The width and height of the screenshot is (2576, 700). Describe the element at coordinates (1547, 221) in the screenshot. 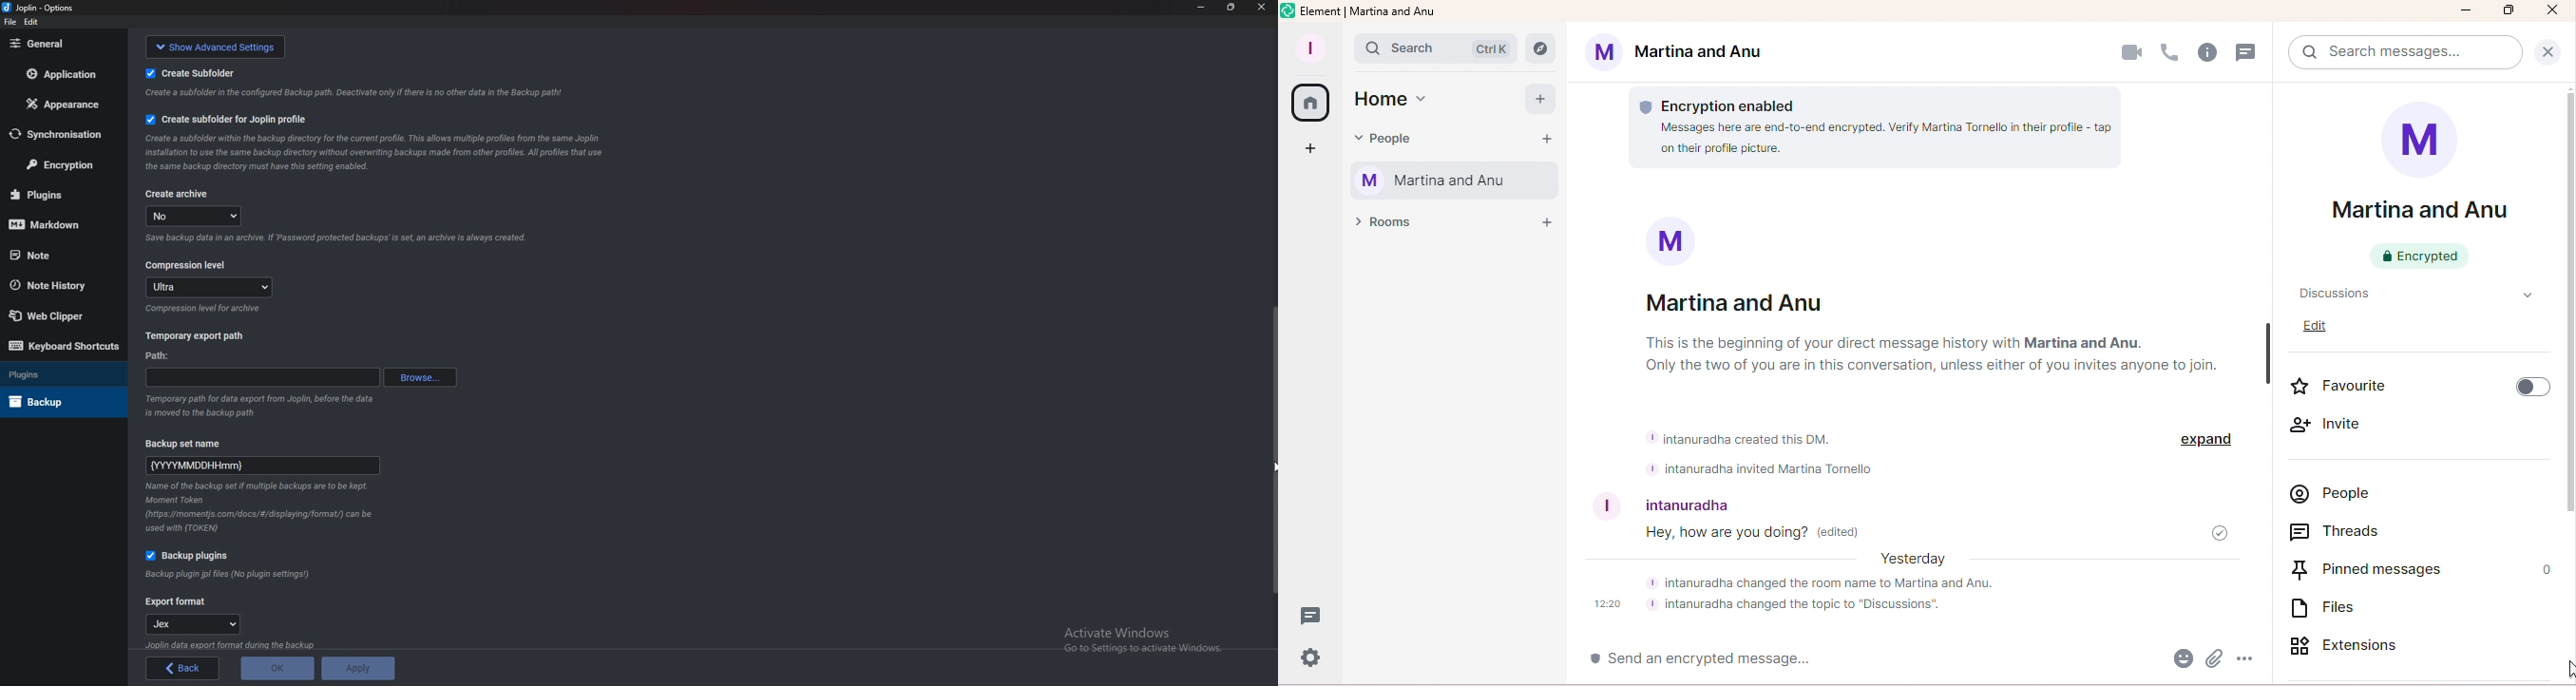

I see `Add a room` at that location.